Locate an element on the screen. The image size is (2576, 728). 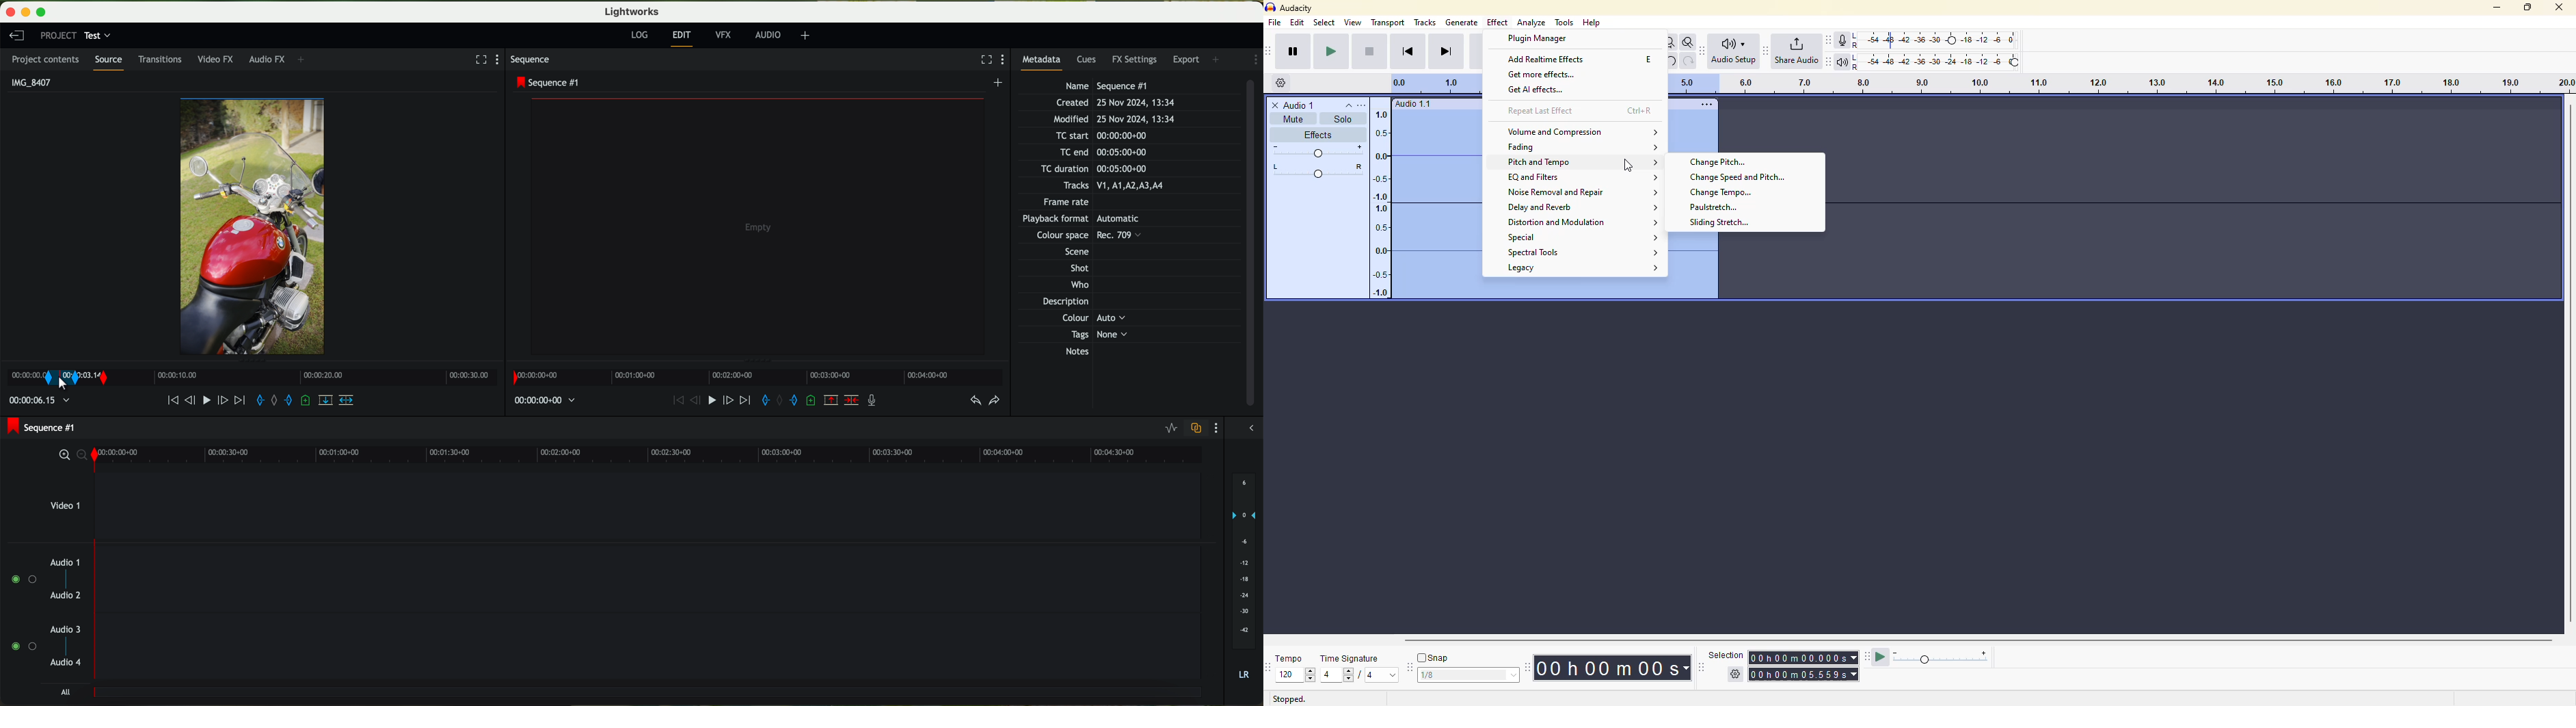
distortion and modulation is located at coordinates (1559, 223).